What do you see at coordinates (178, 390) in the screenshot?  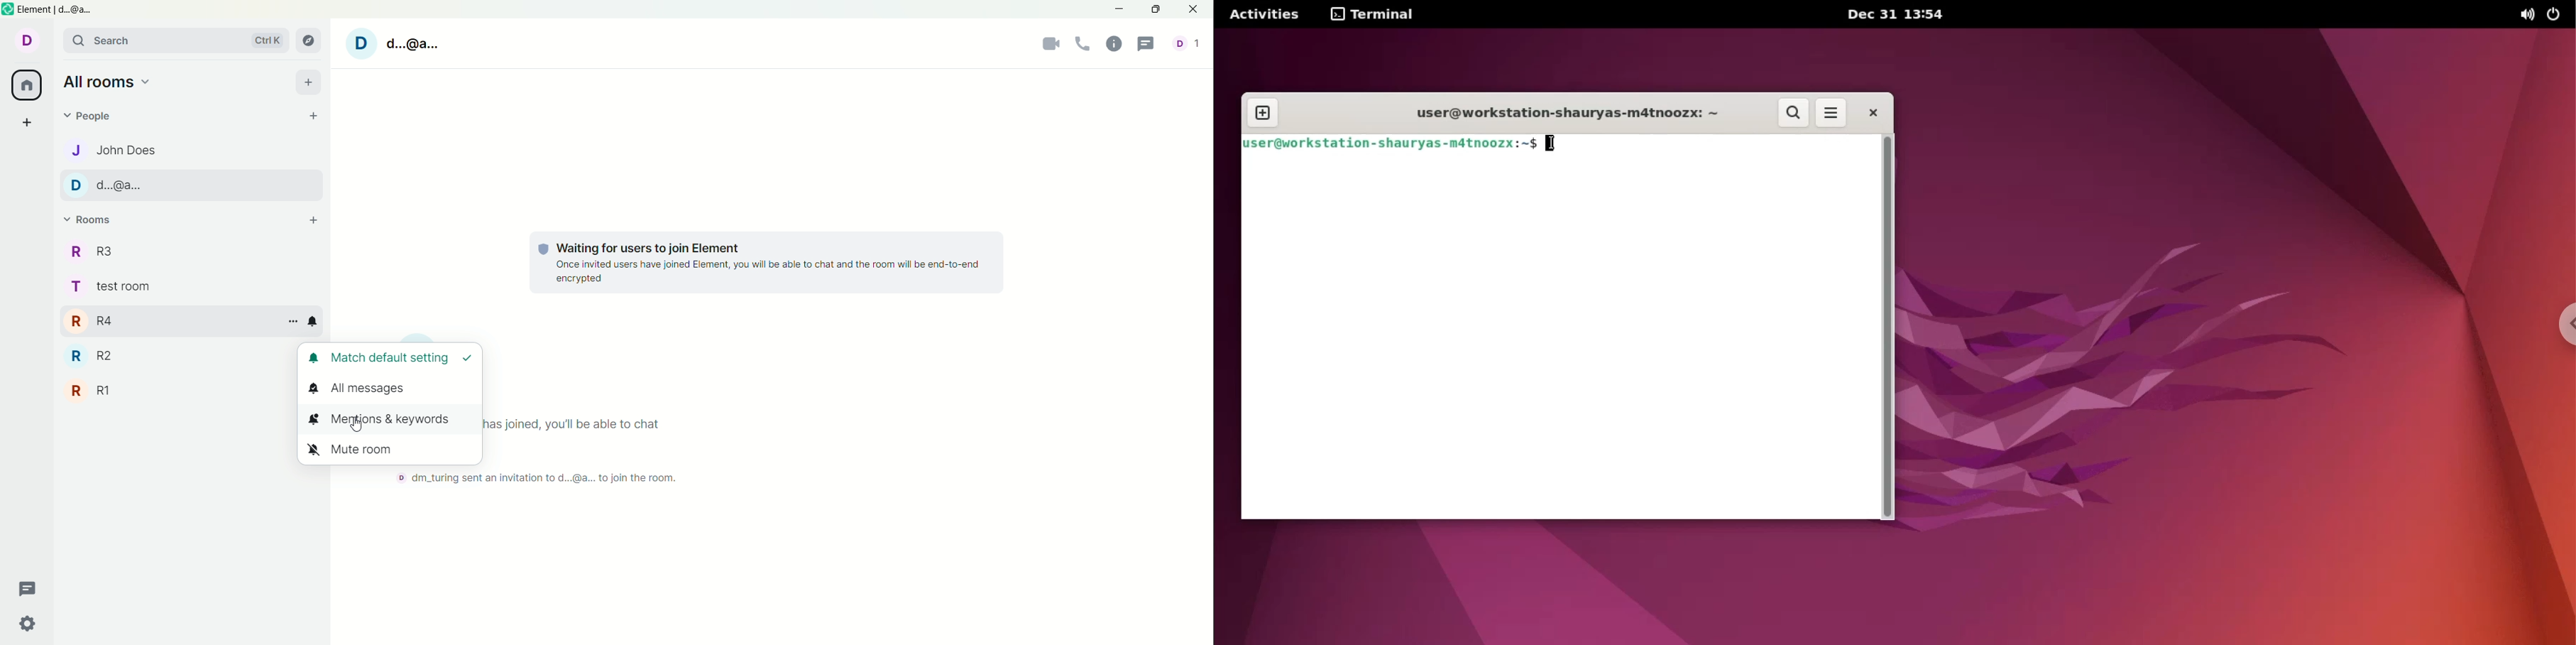 I see `R1 room` at bounding box center [178, 390].